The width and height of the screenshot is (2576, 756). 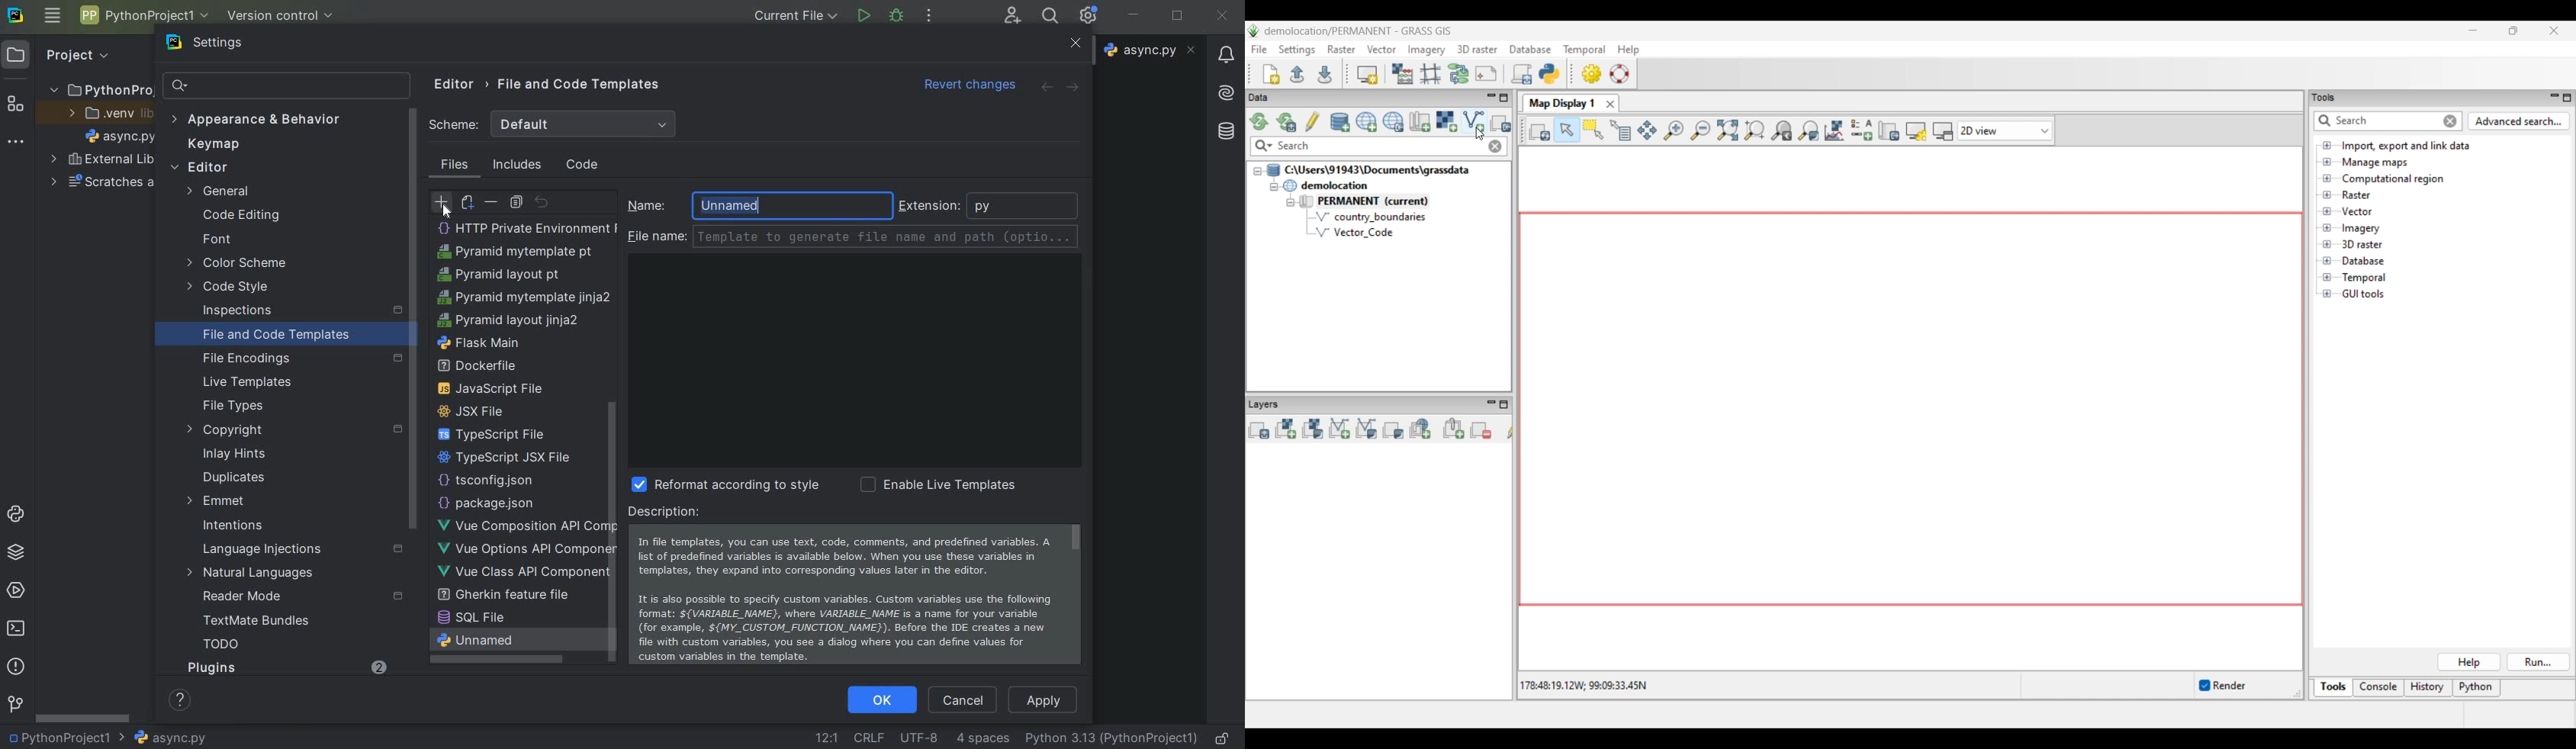 I want to click on inspections, so click(x=298, y=312).